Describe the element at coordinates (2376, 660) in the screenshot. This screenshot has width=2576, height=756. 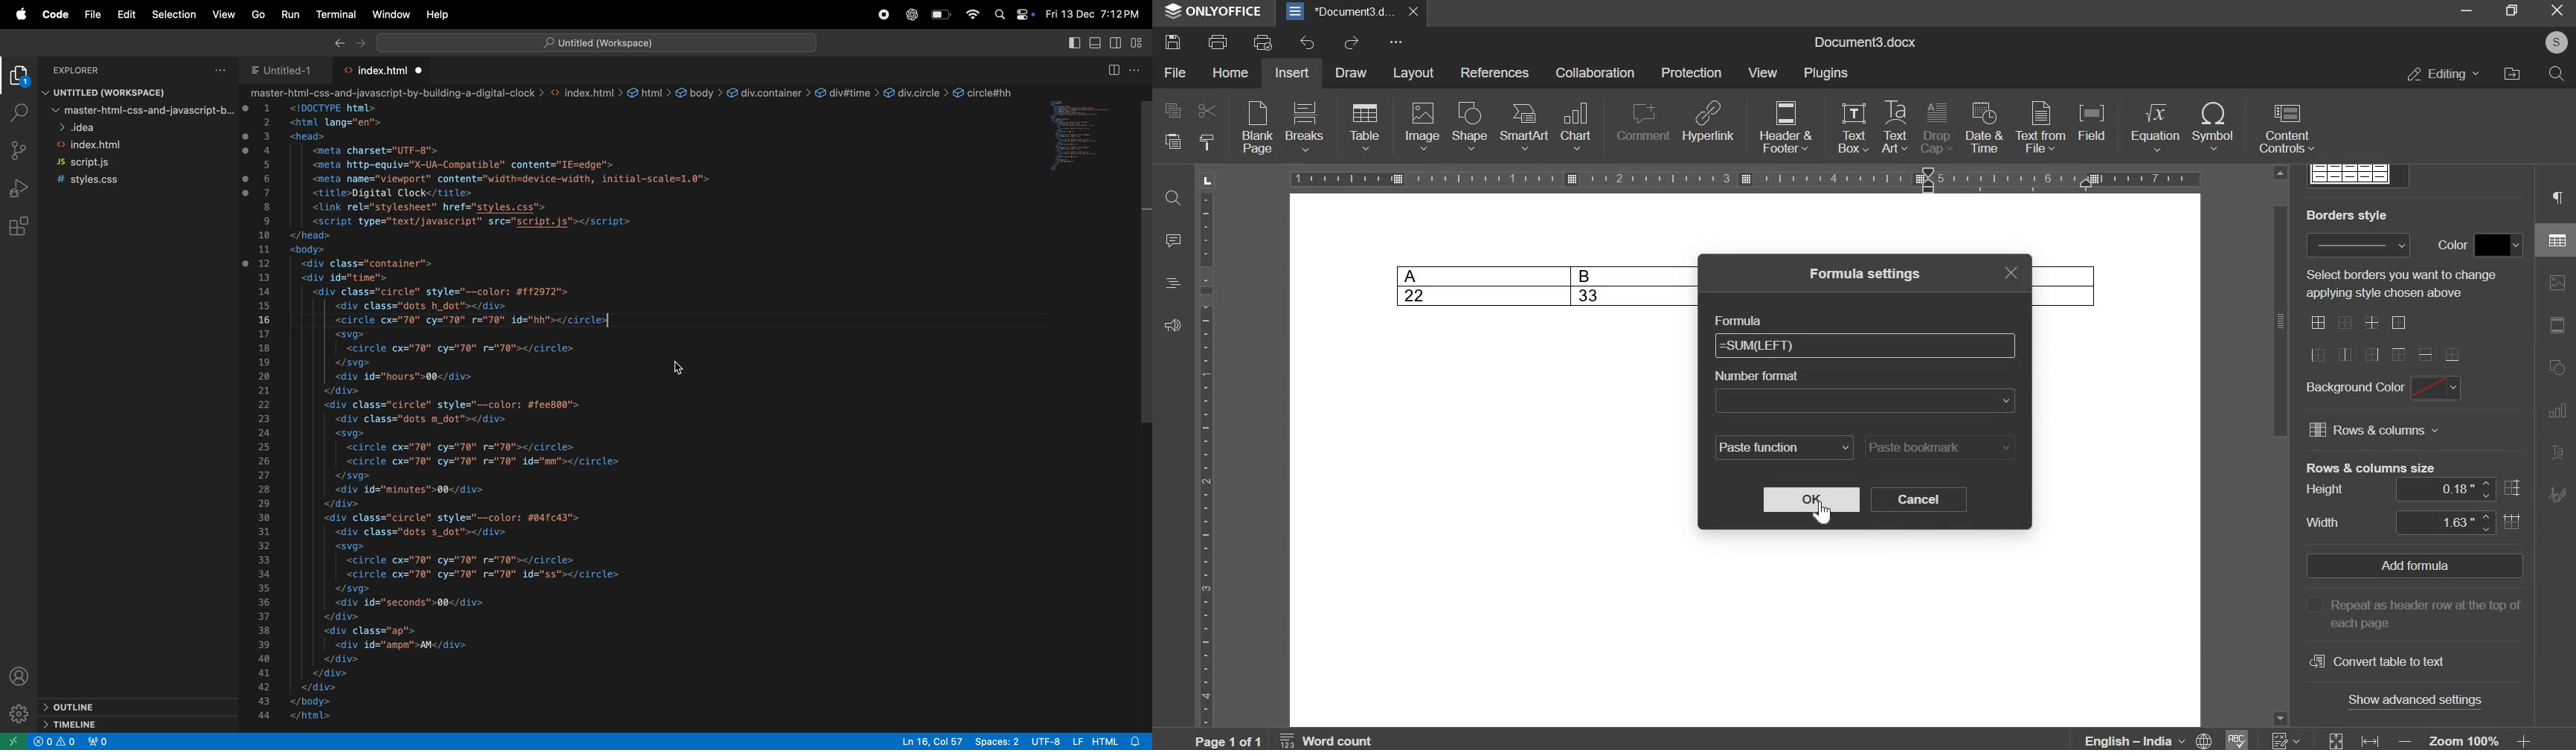
I see `convert table to text` at that location.